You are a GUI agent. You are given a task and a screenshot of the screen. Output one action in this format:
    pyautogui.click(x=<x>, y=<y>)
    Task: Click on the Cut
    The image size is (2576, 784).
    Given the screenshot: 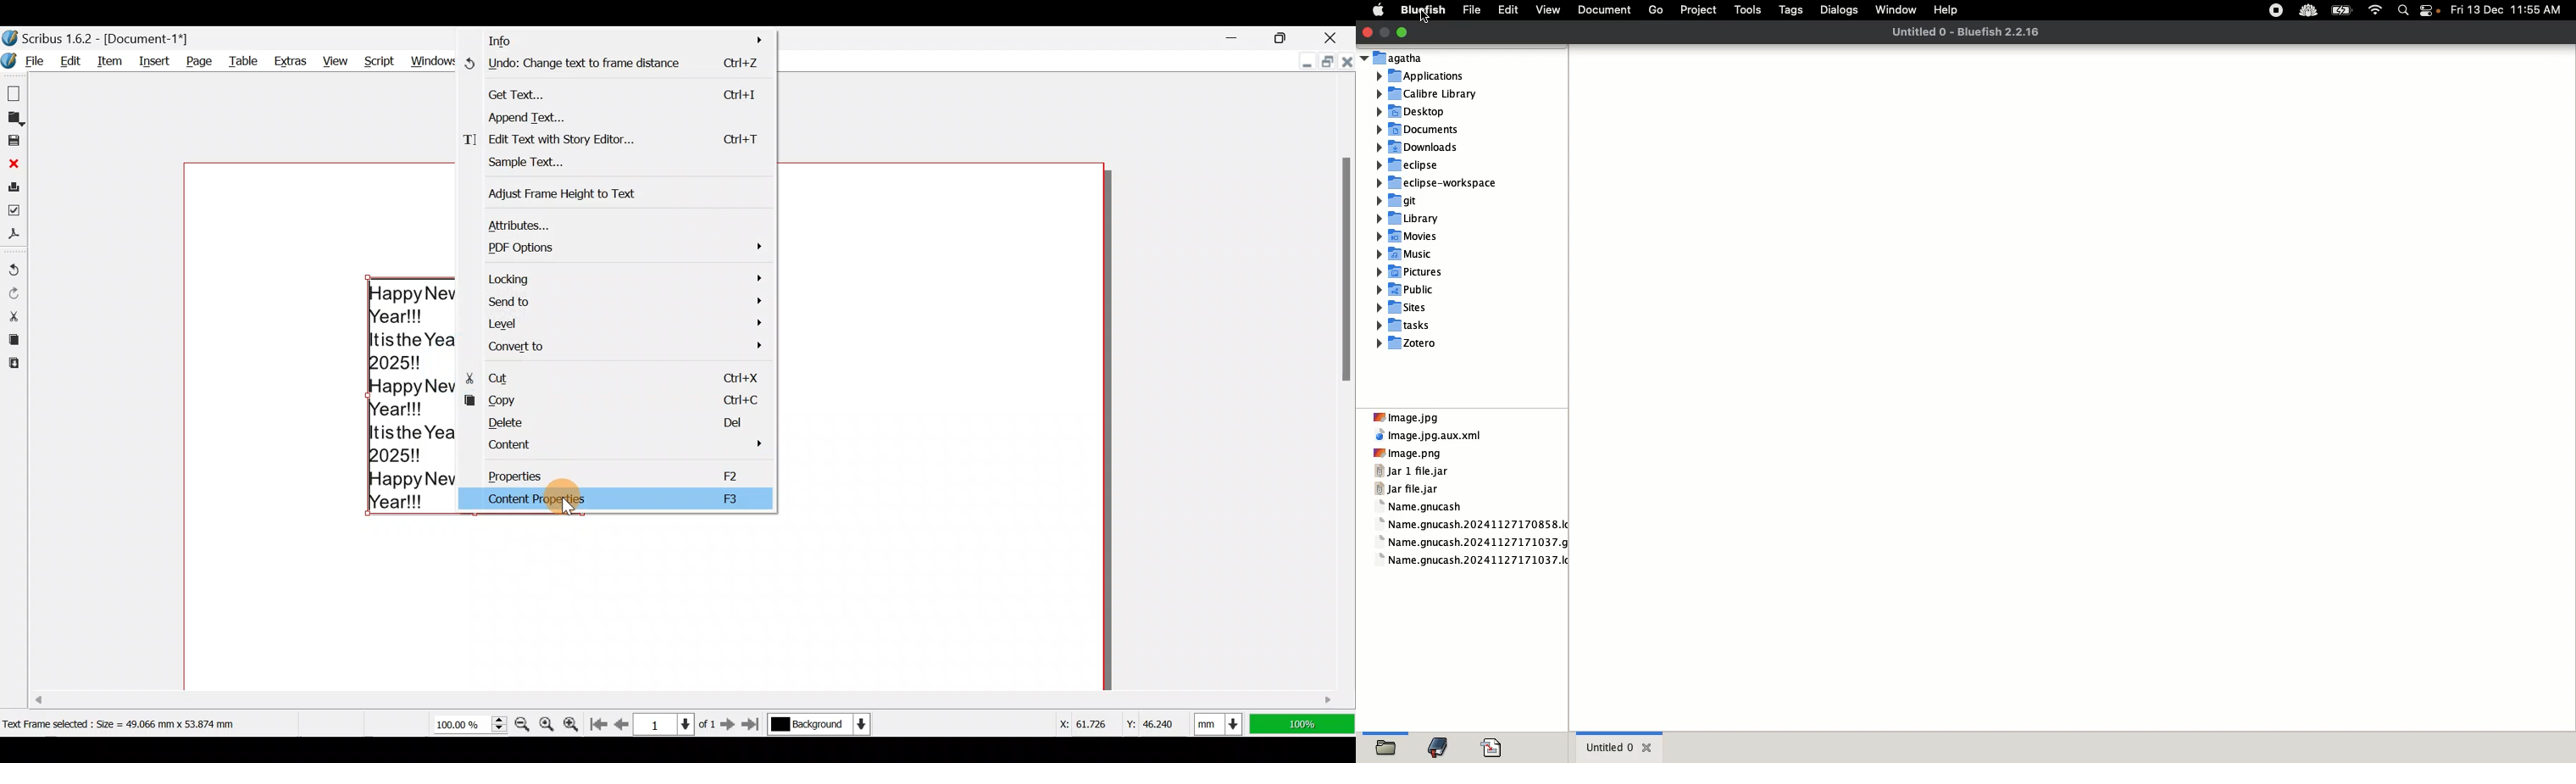 What is the action you would take?
    pyautogui.click(x=13, y=315)
    